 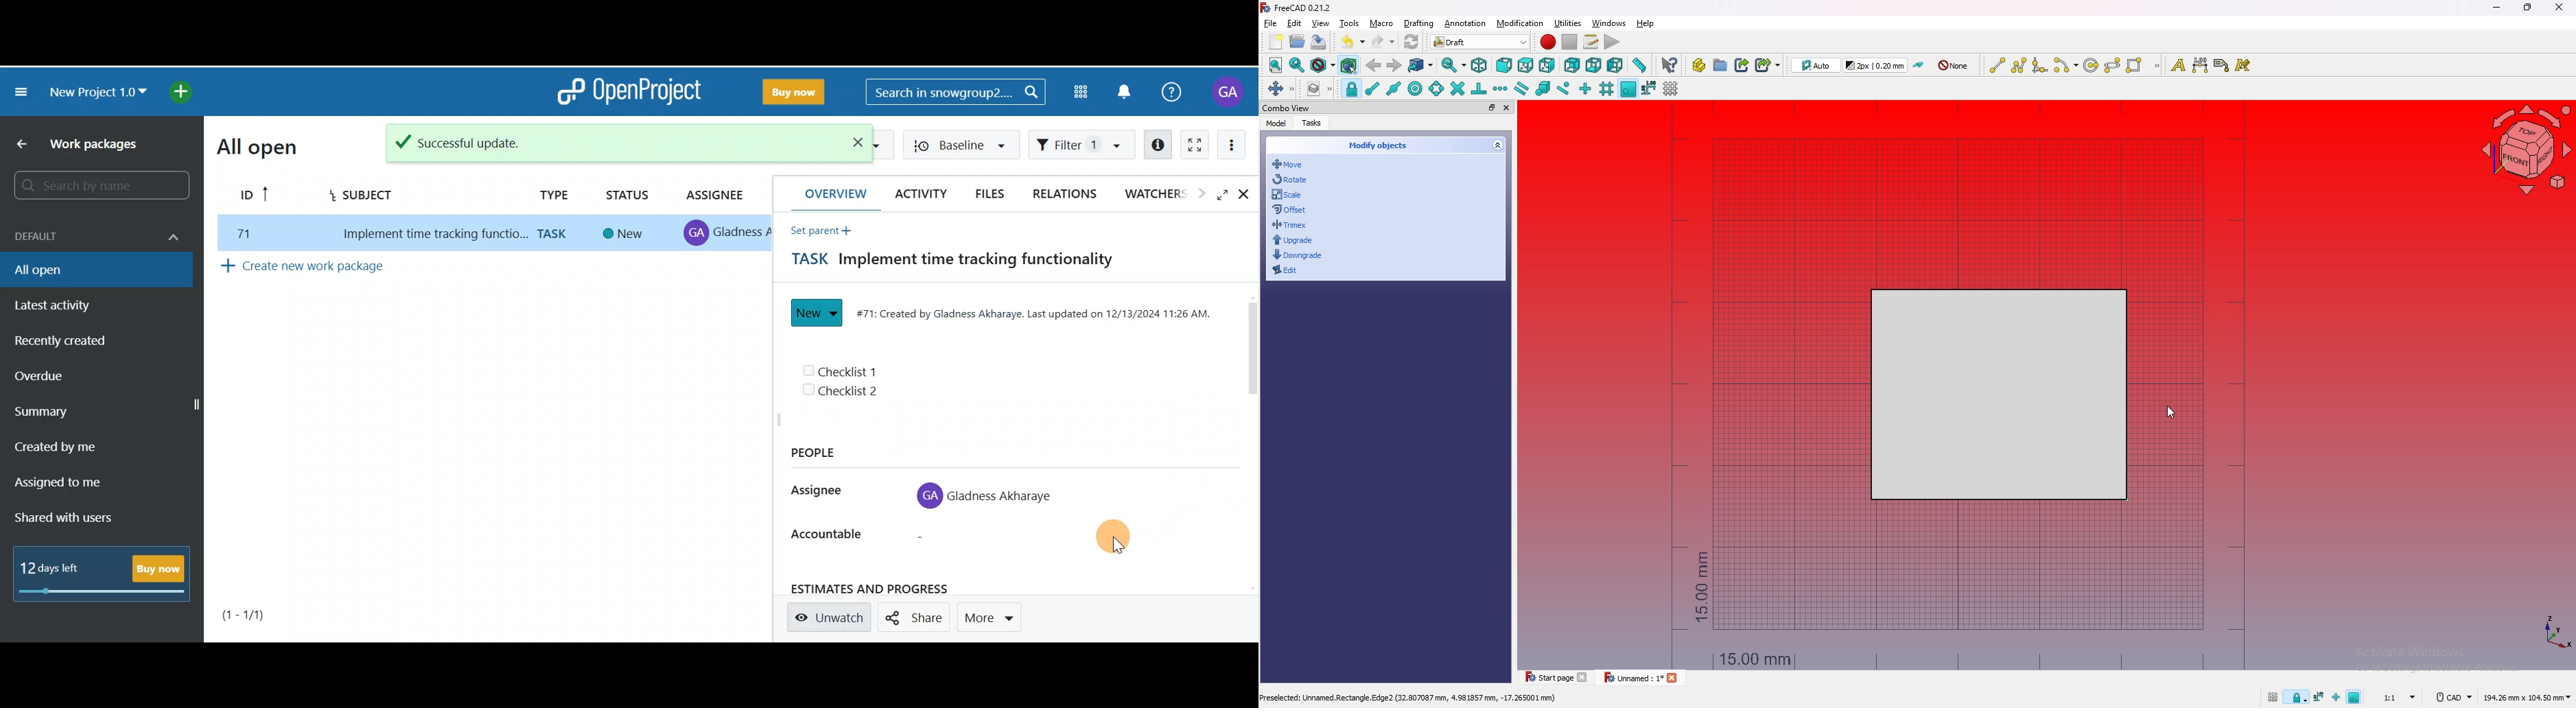 I want to click on All open, so click(x=81, y=272).